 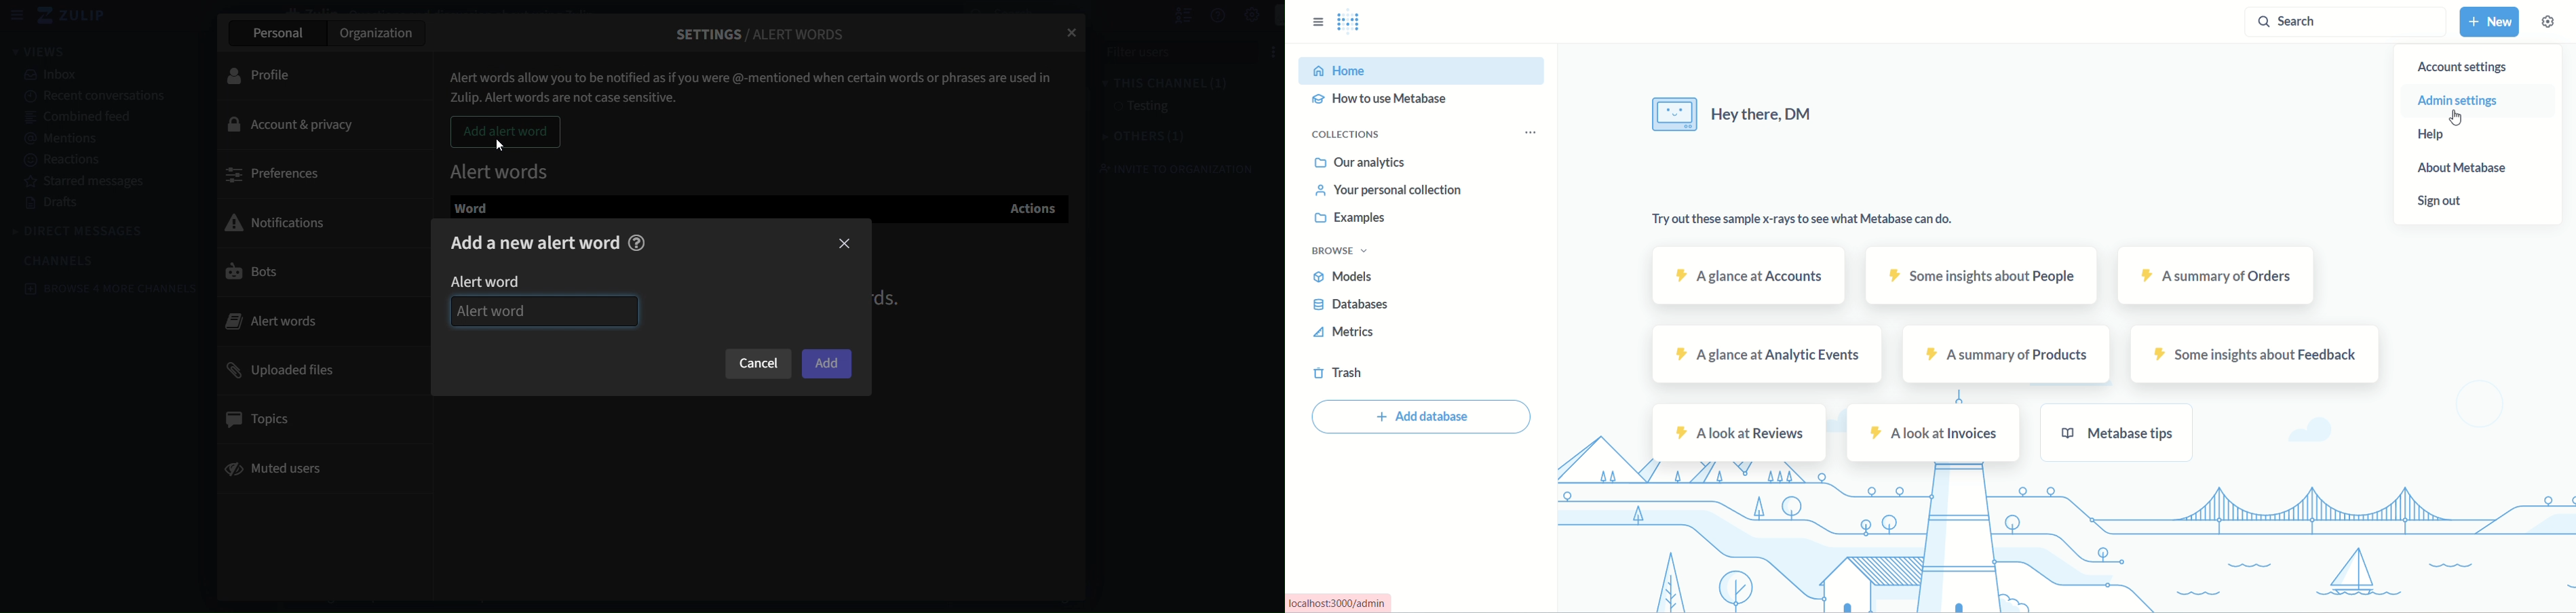 What do you see at coordinates (484, 207) in the screenshot?
I see `Word` at bounding box center [484, 207].